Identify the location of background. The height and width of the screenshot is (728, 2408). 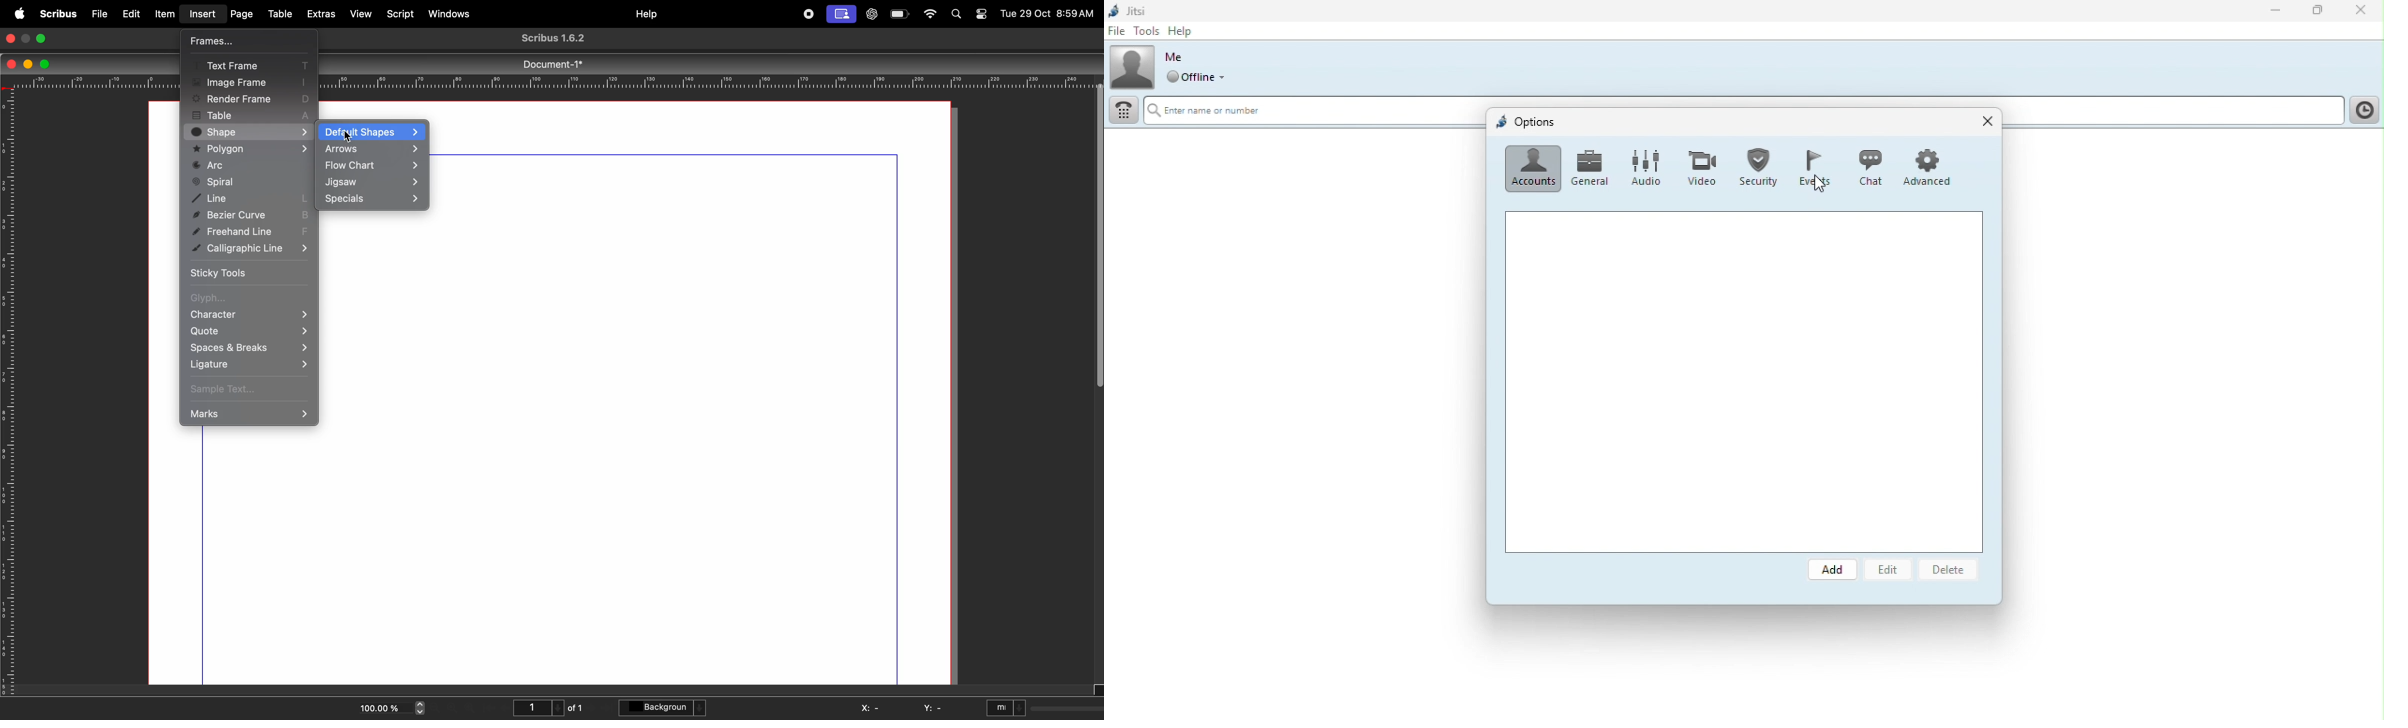
(665, 709).